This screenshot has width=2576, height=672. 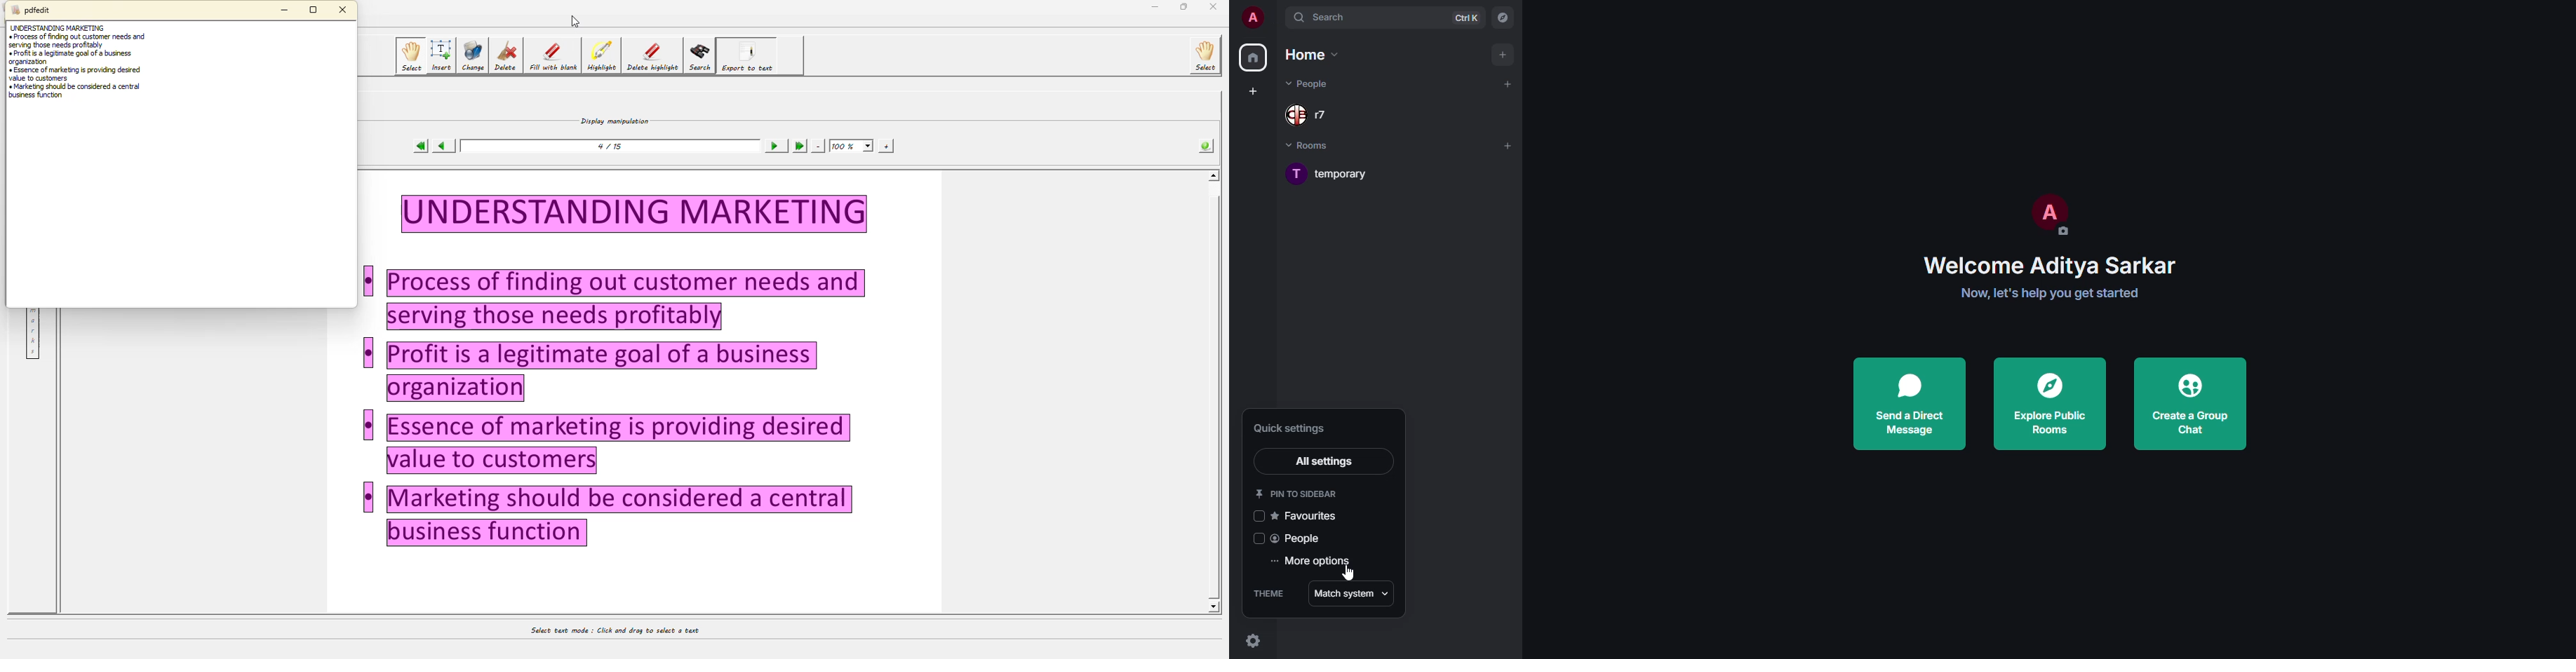 What do you see at coordinates (1334, 16) in the screenshot?
I see `search` at bounding box center [1334, 16].